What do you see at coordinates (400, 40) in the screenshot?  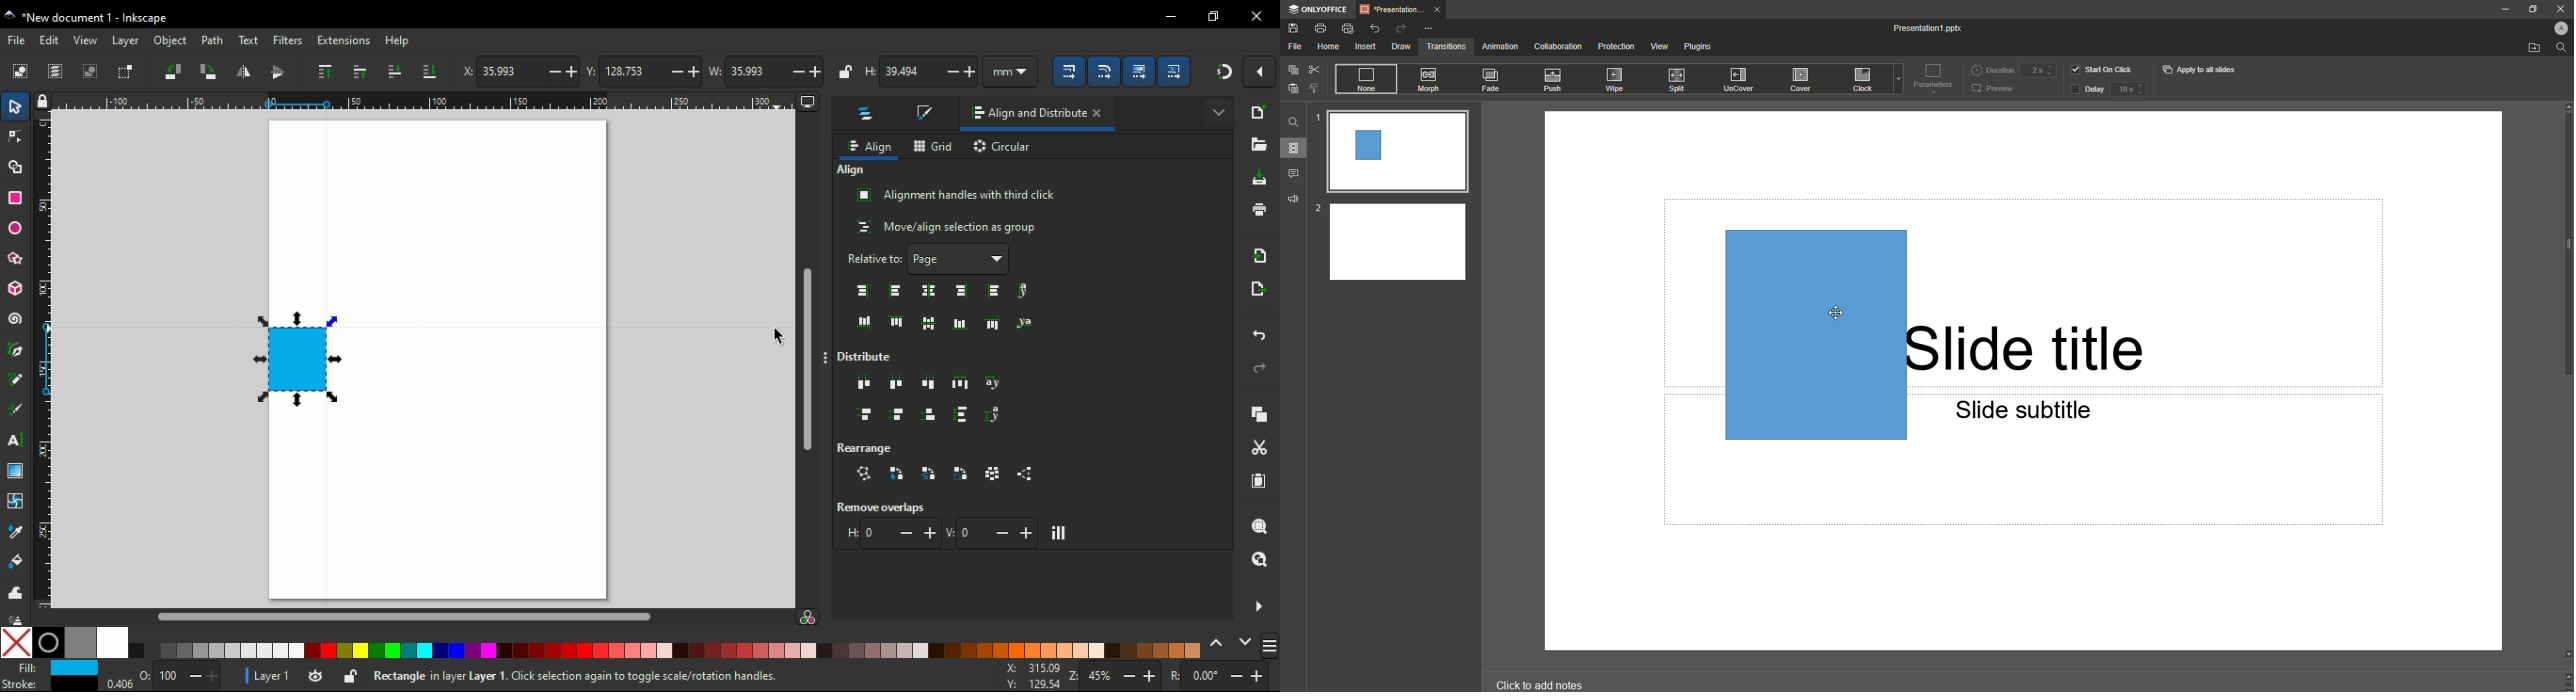 I see `help` at bounding box center [400, 40].